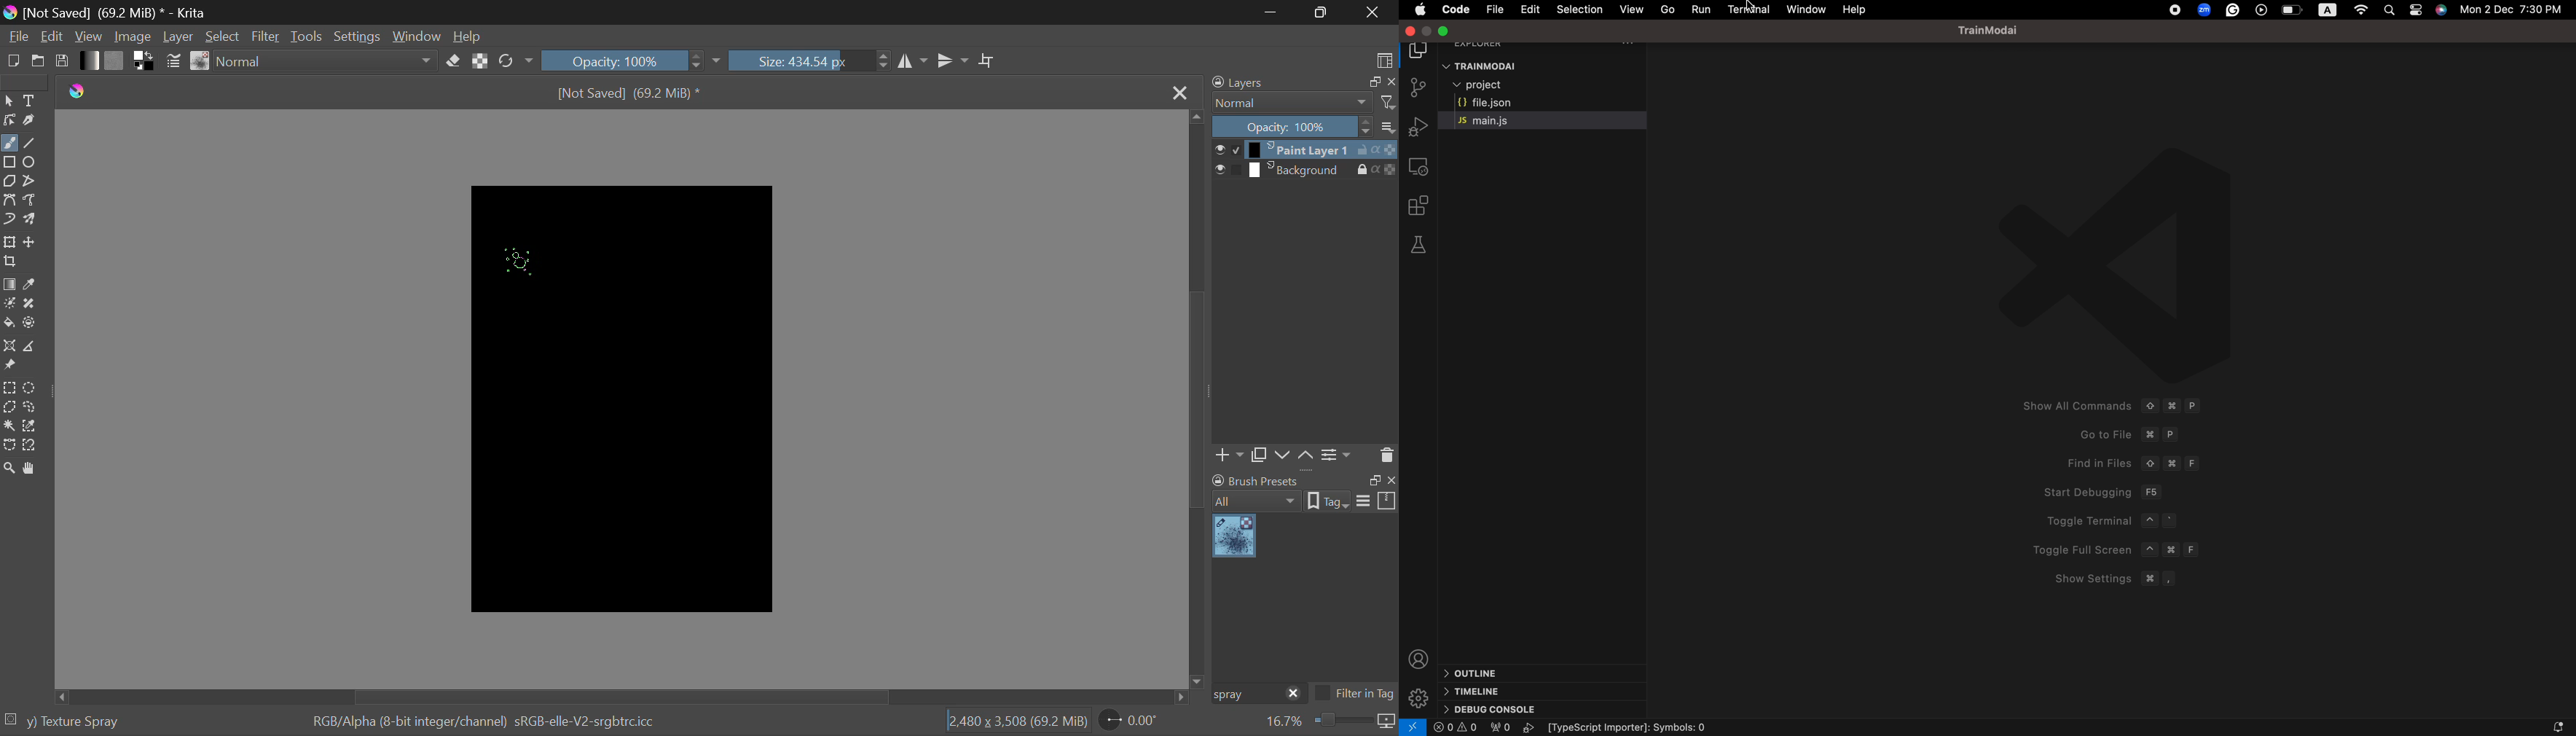 The image size is (2576, 756). What do you see at coordinates (1246, 82) in the screenshot?
I see `Layers` at bounding box center [1246, 82].